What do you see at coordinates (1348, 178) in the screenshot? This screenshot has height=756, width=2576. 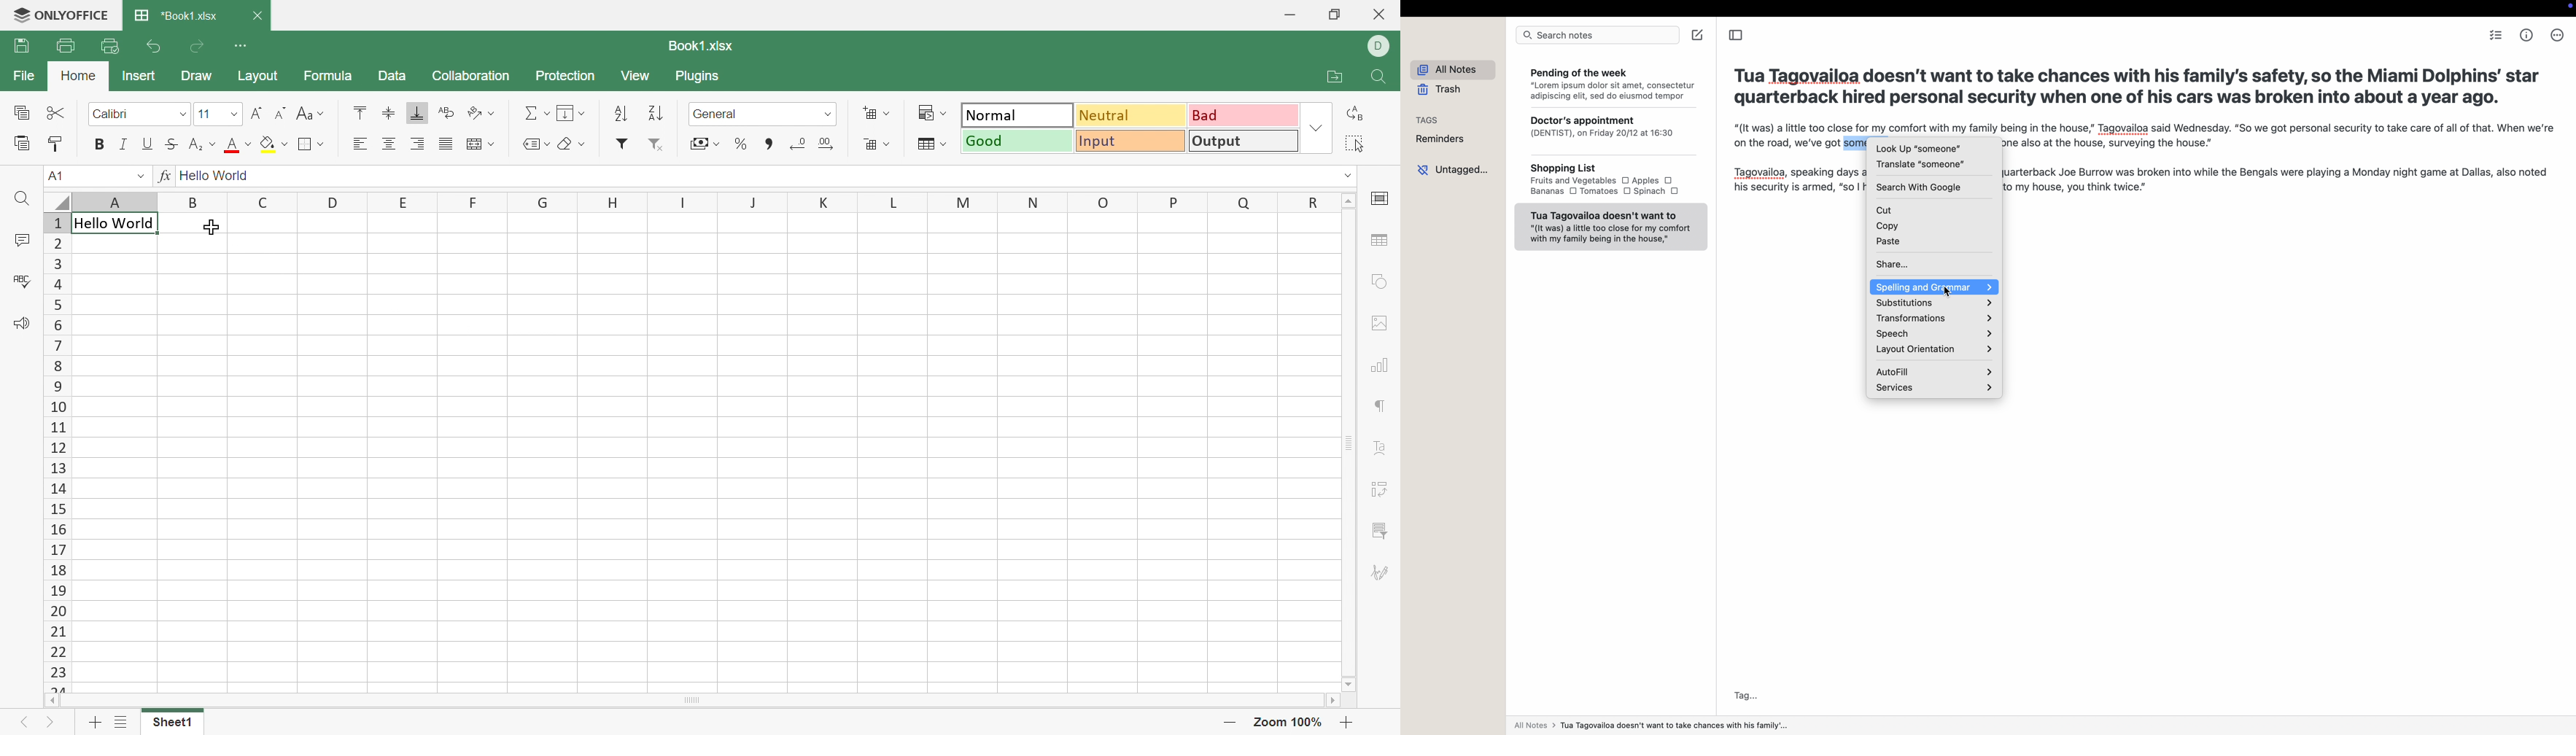 I see `Drop down` at bounding box center [1348, 178].